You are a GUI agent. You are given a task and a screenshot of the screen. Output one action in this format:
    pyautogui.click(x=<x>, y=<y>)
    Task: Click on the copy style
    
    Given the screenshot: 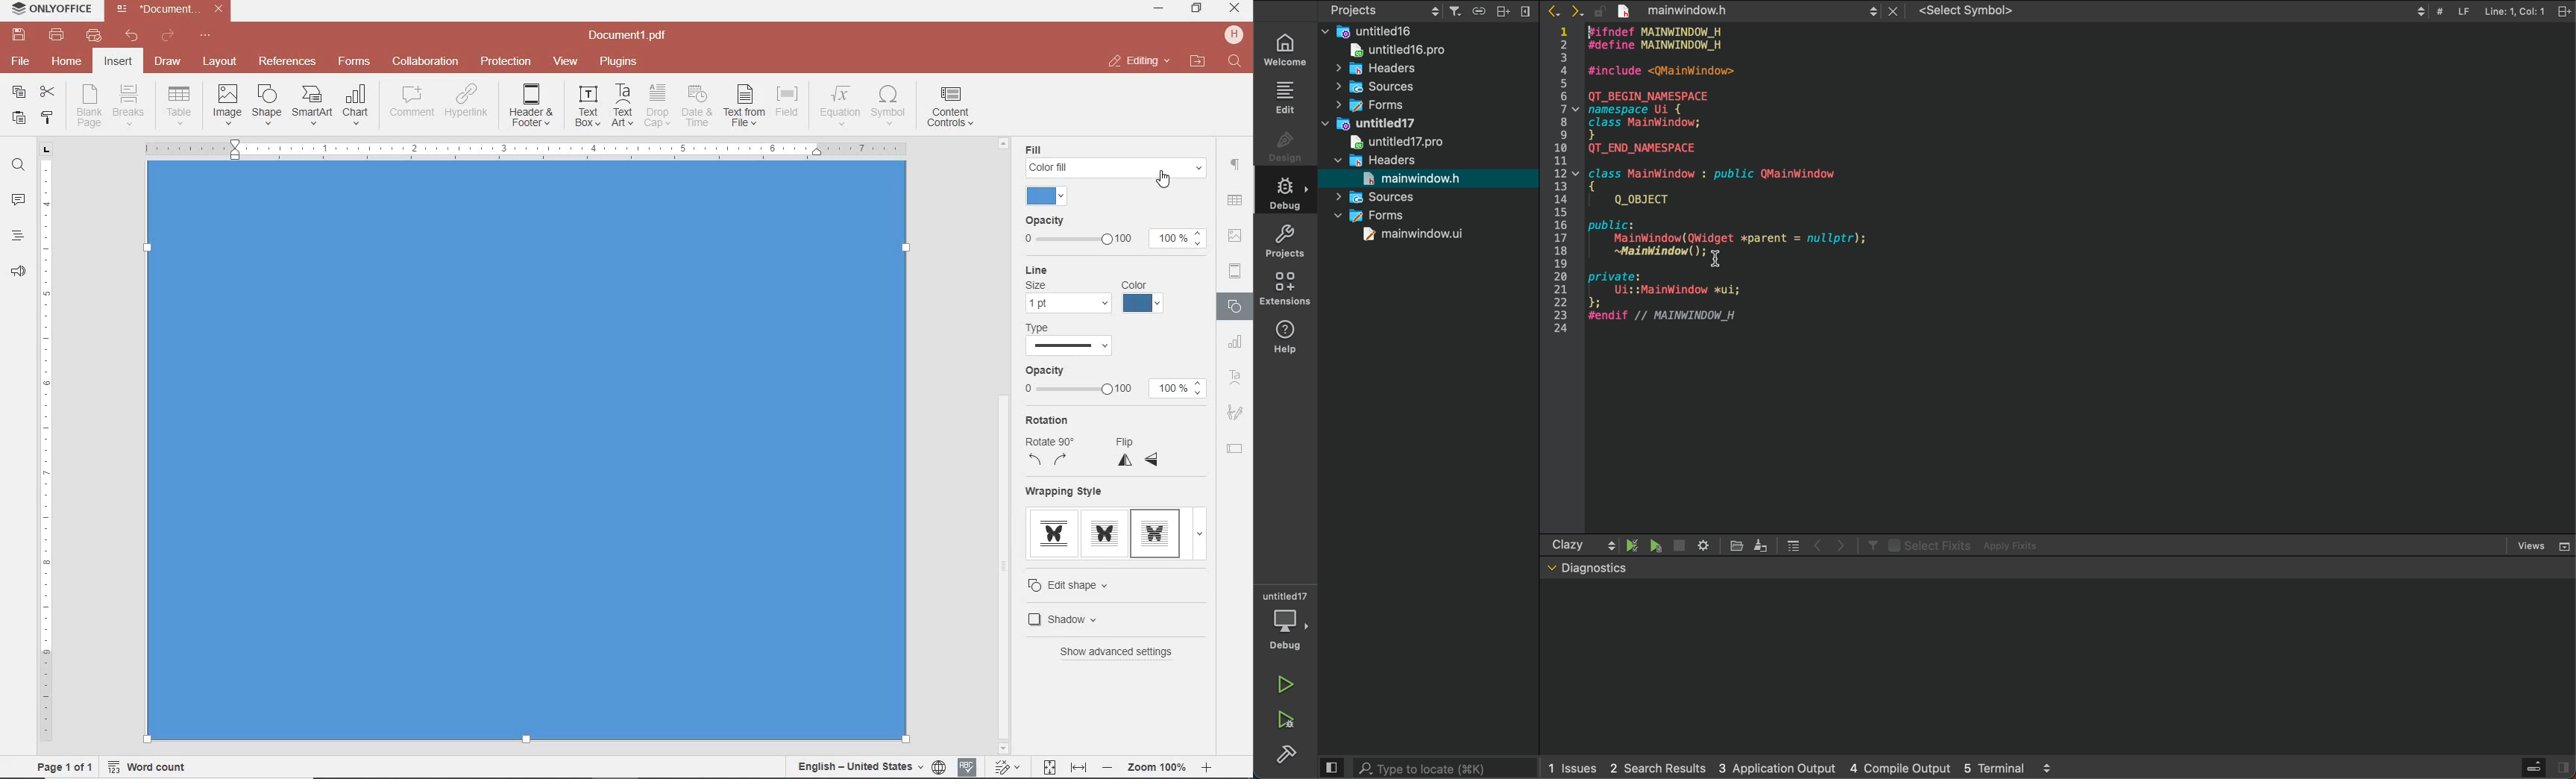 What is the action you would take?
    pyautogui.click(x=45, y=116)
    